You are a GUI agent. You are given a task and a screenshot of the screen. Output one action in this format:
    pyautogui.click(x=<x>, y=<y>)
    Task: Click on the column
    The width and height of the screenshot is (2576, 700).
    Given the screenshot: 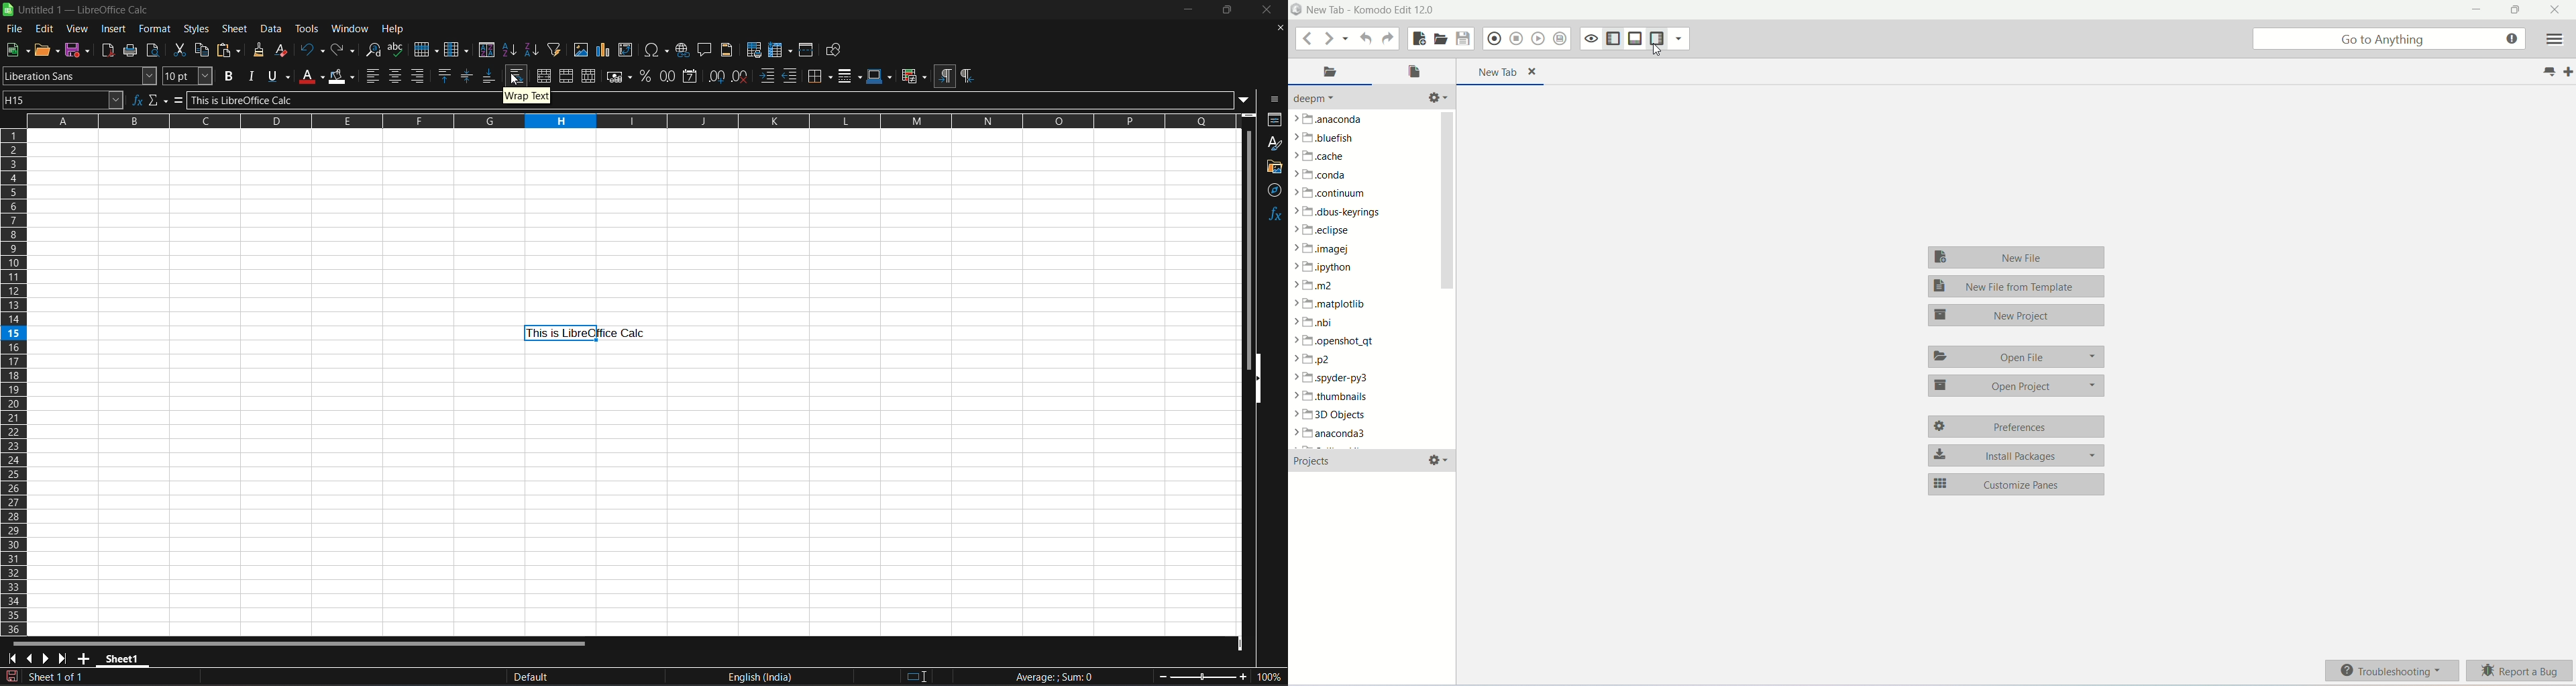 What is the action you would take?
    pyautogui.click(x=455, y=48)
    